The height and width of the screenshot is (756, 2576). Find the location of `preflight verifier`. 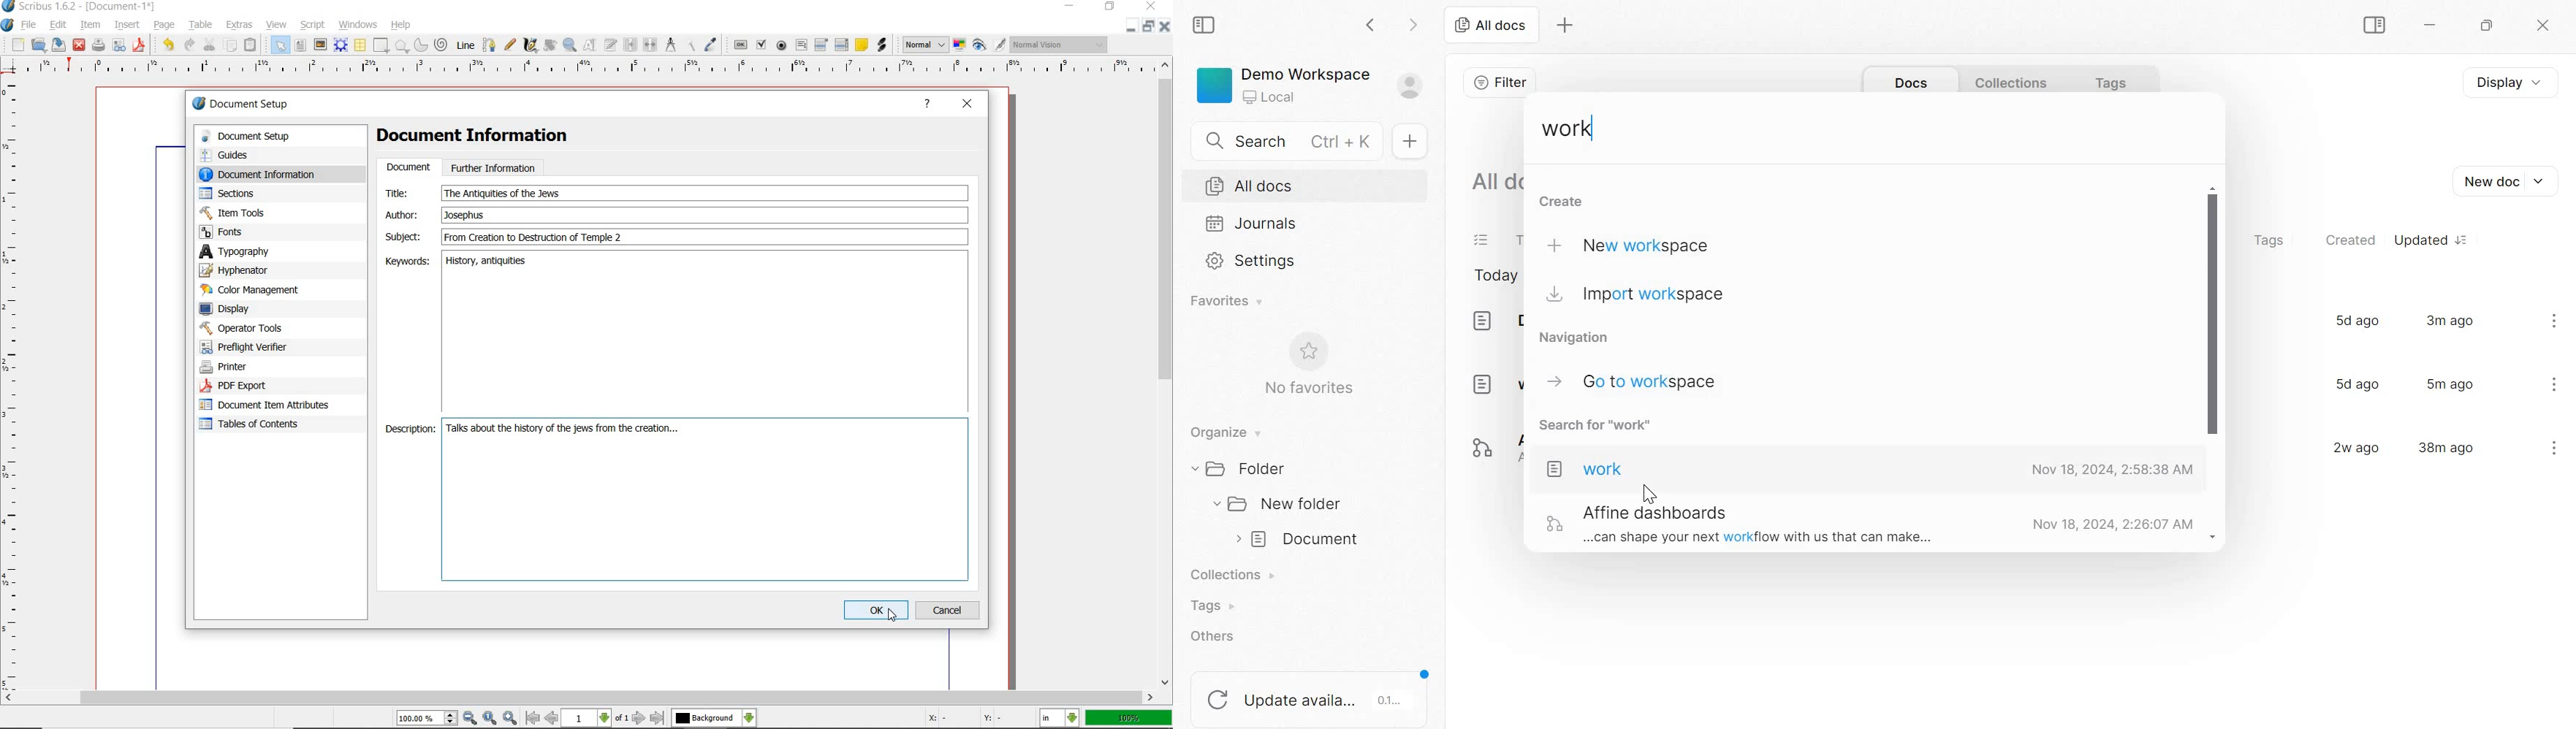

preflight verifier is located at coordinates (252, 347).